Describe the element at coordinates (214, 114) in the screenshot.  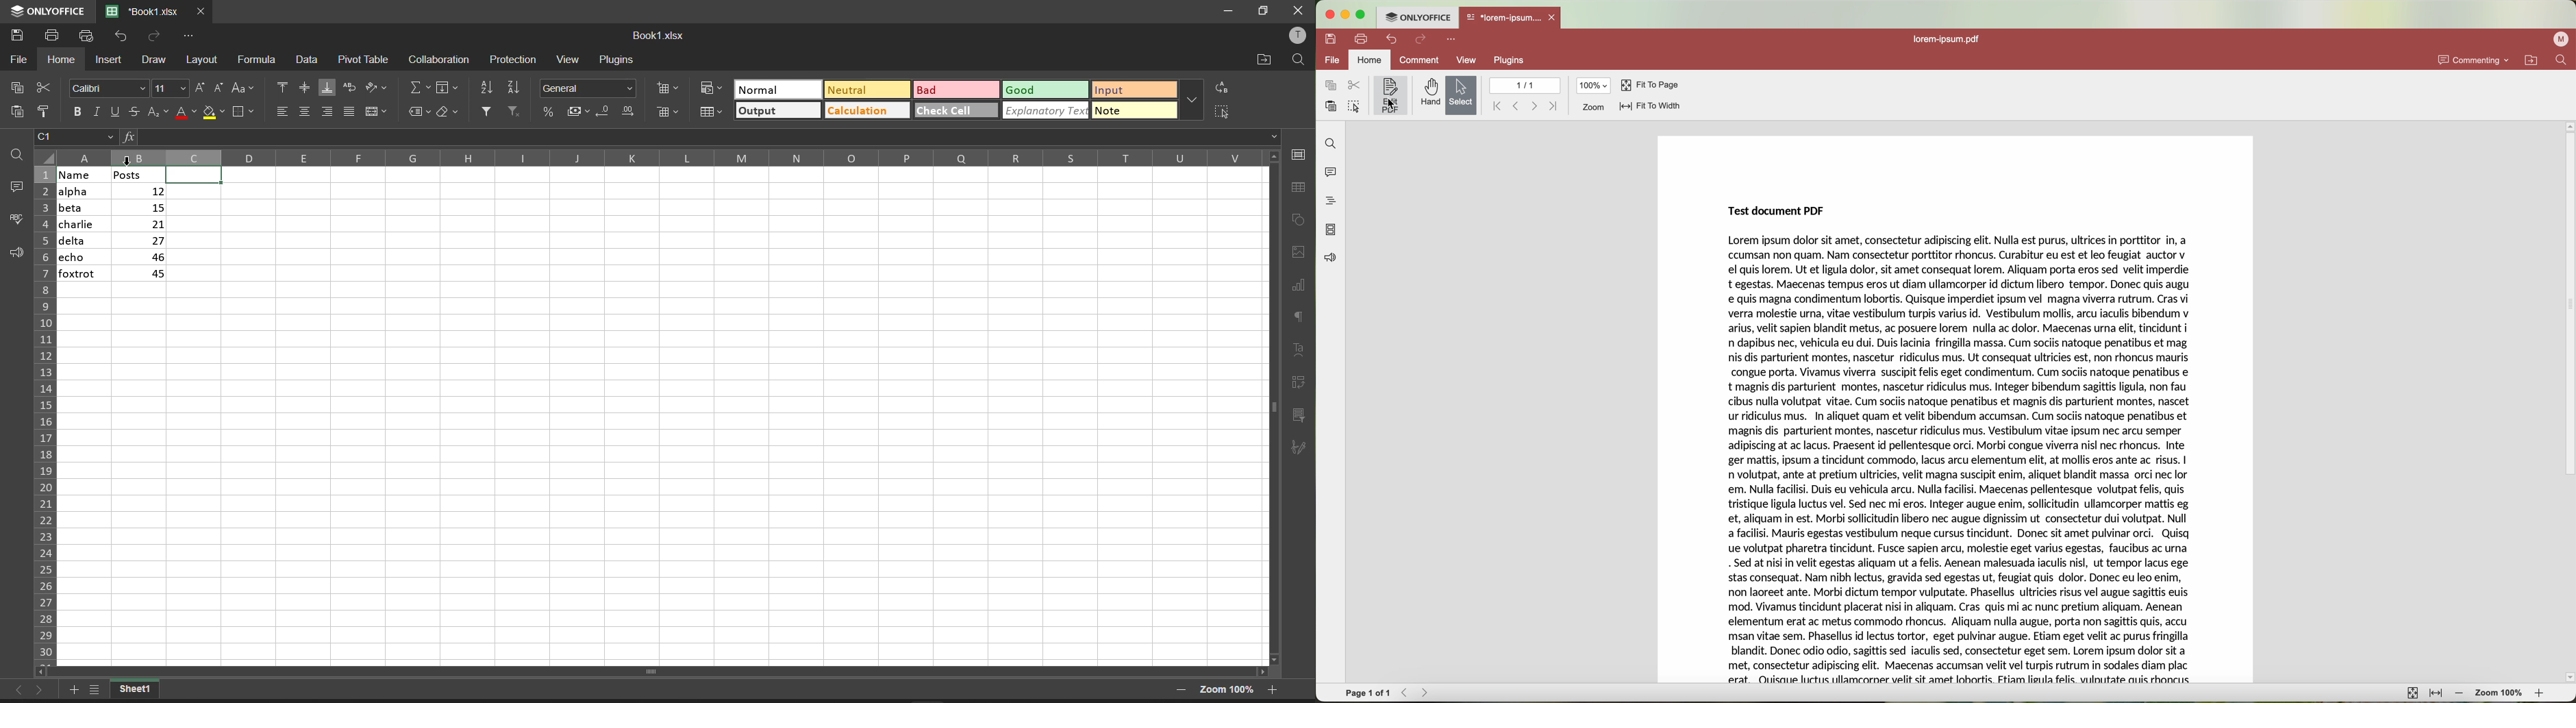
I see `fill color` at that location.